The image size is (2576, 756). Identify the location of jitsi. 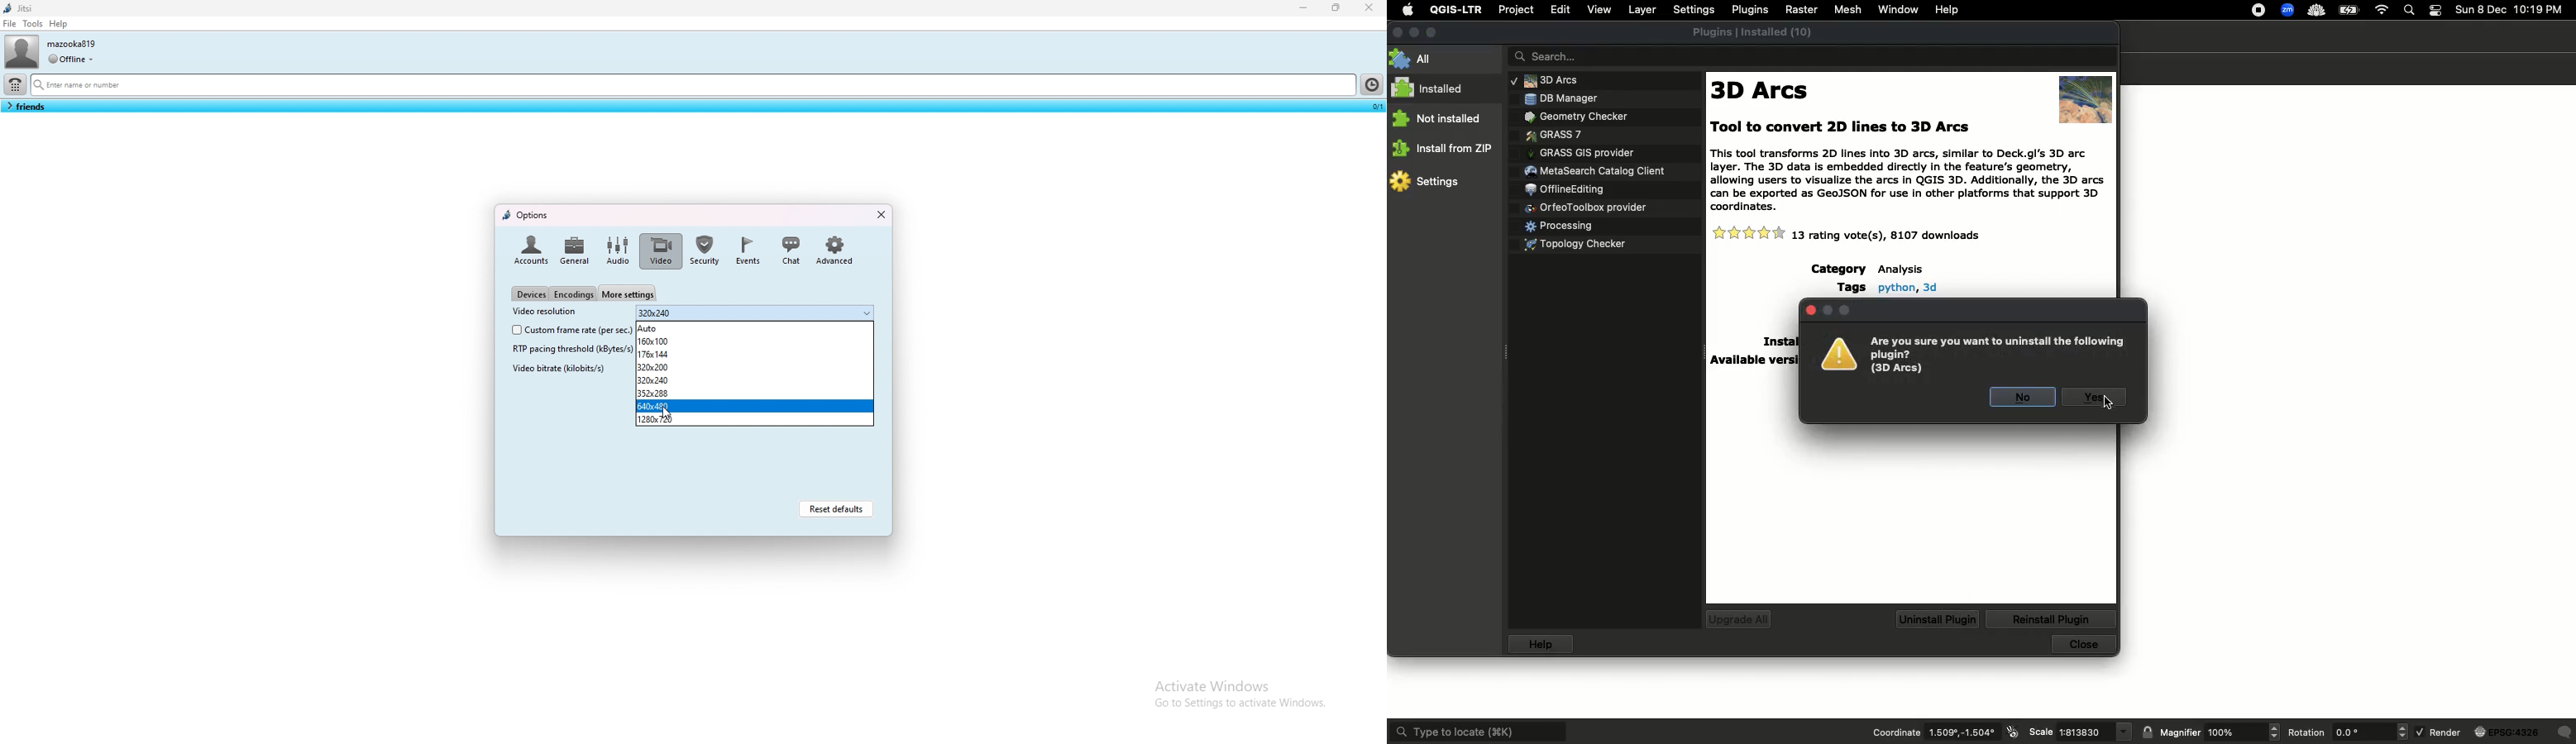
(21, 8).